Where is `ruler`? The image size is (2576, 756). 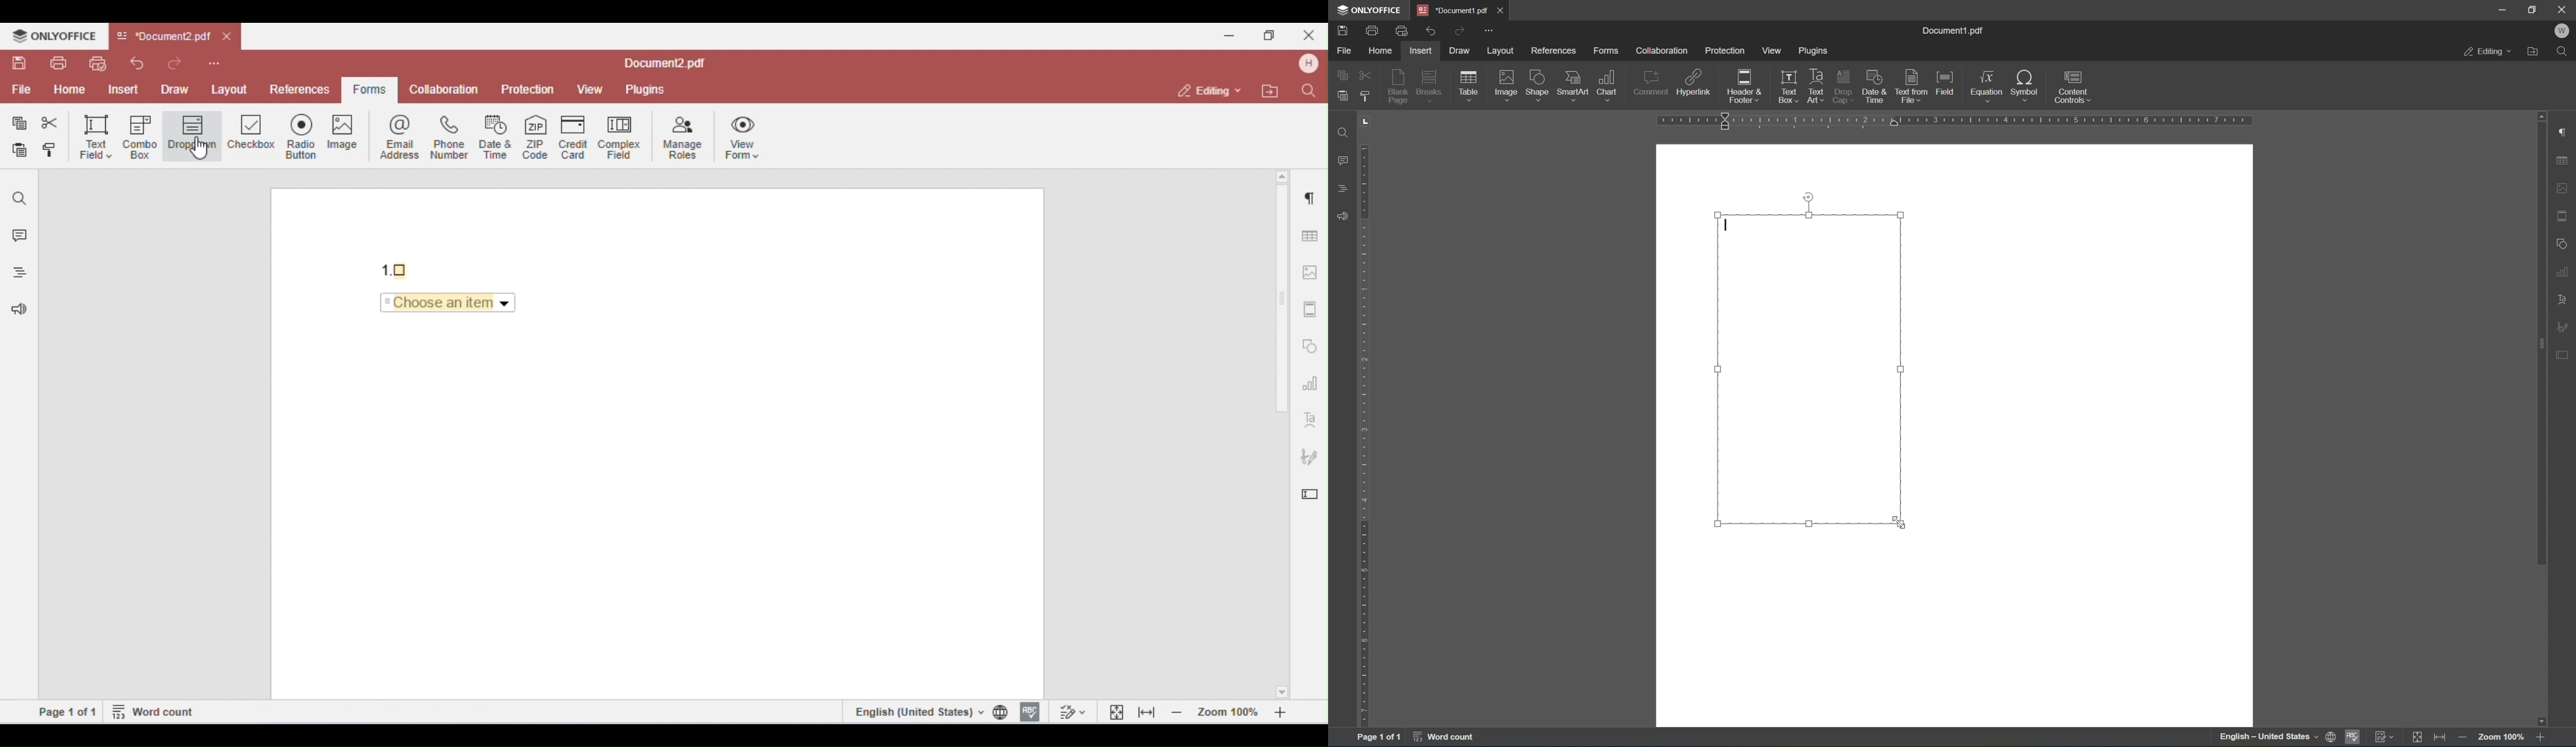
ruler is located at coordinates (1365, 418).